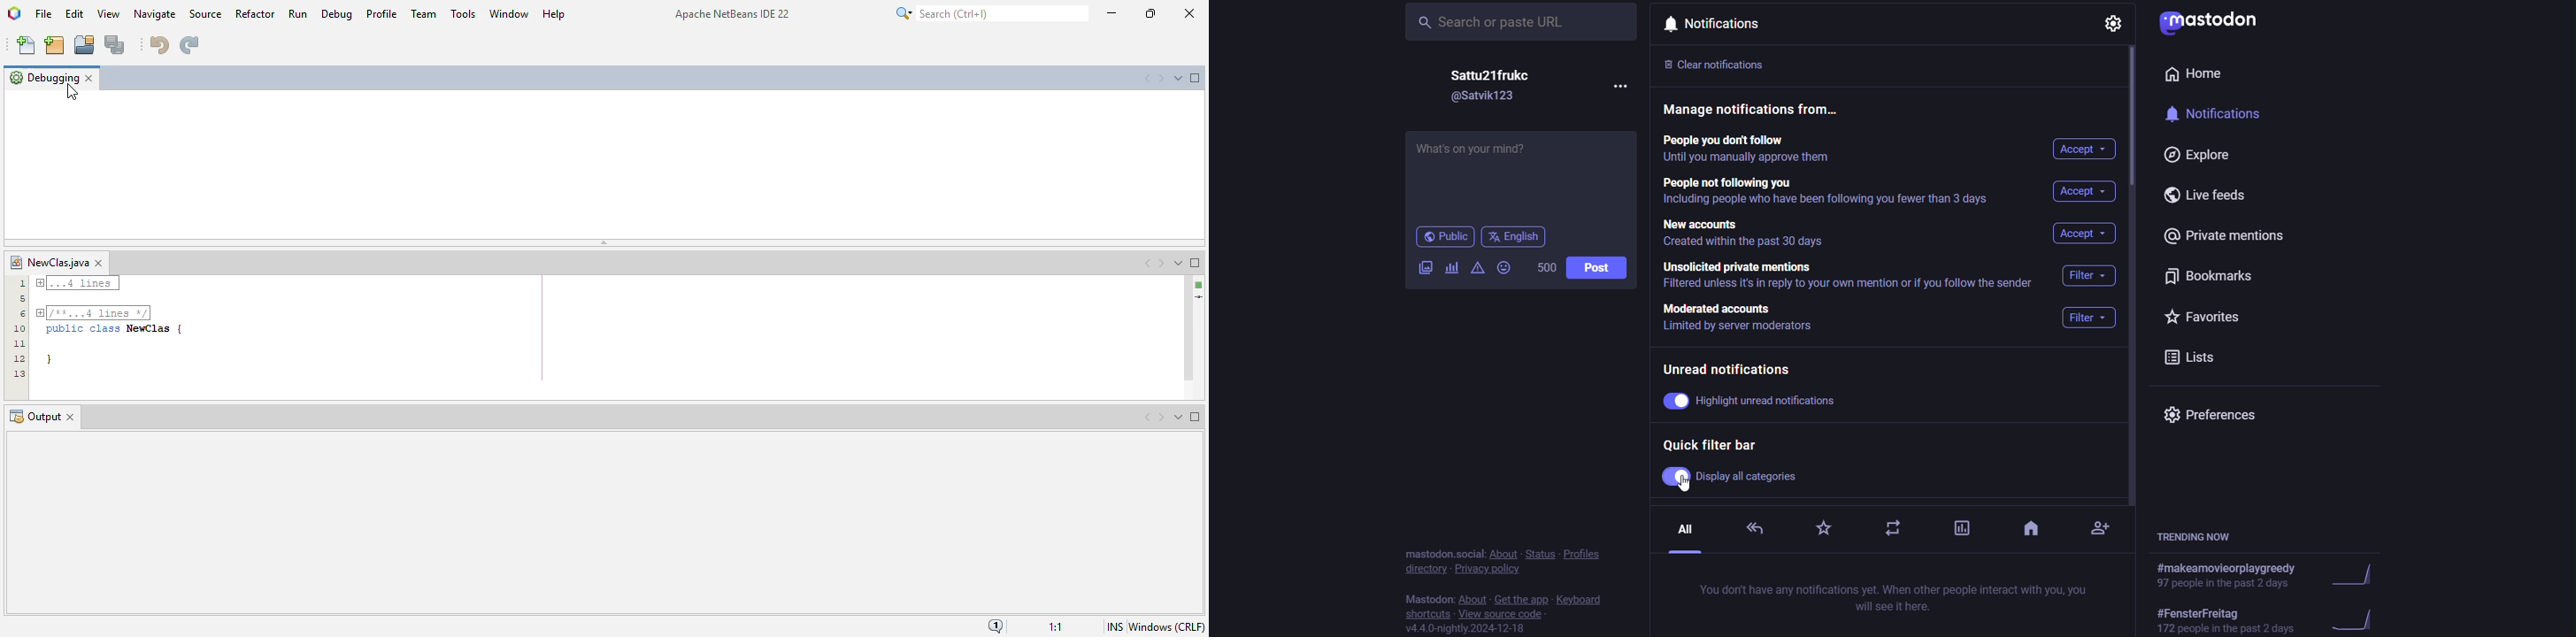 The height and width of the screenshot is (644, 2576). Describe the element at coordinates (2188, 359) in the screenshot. I see `list` at that location.